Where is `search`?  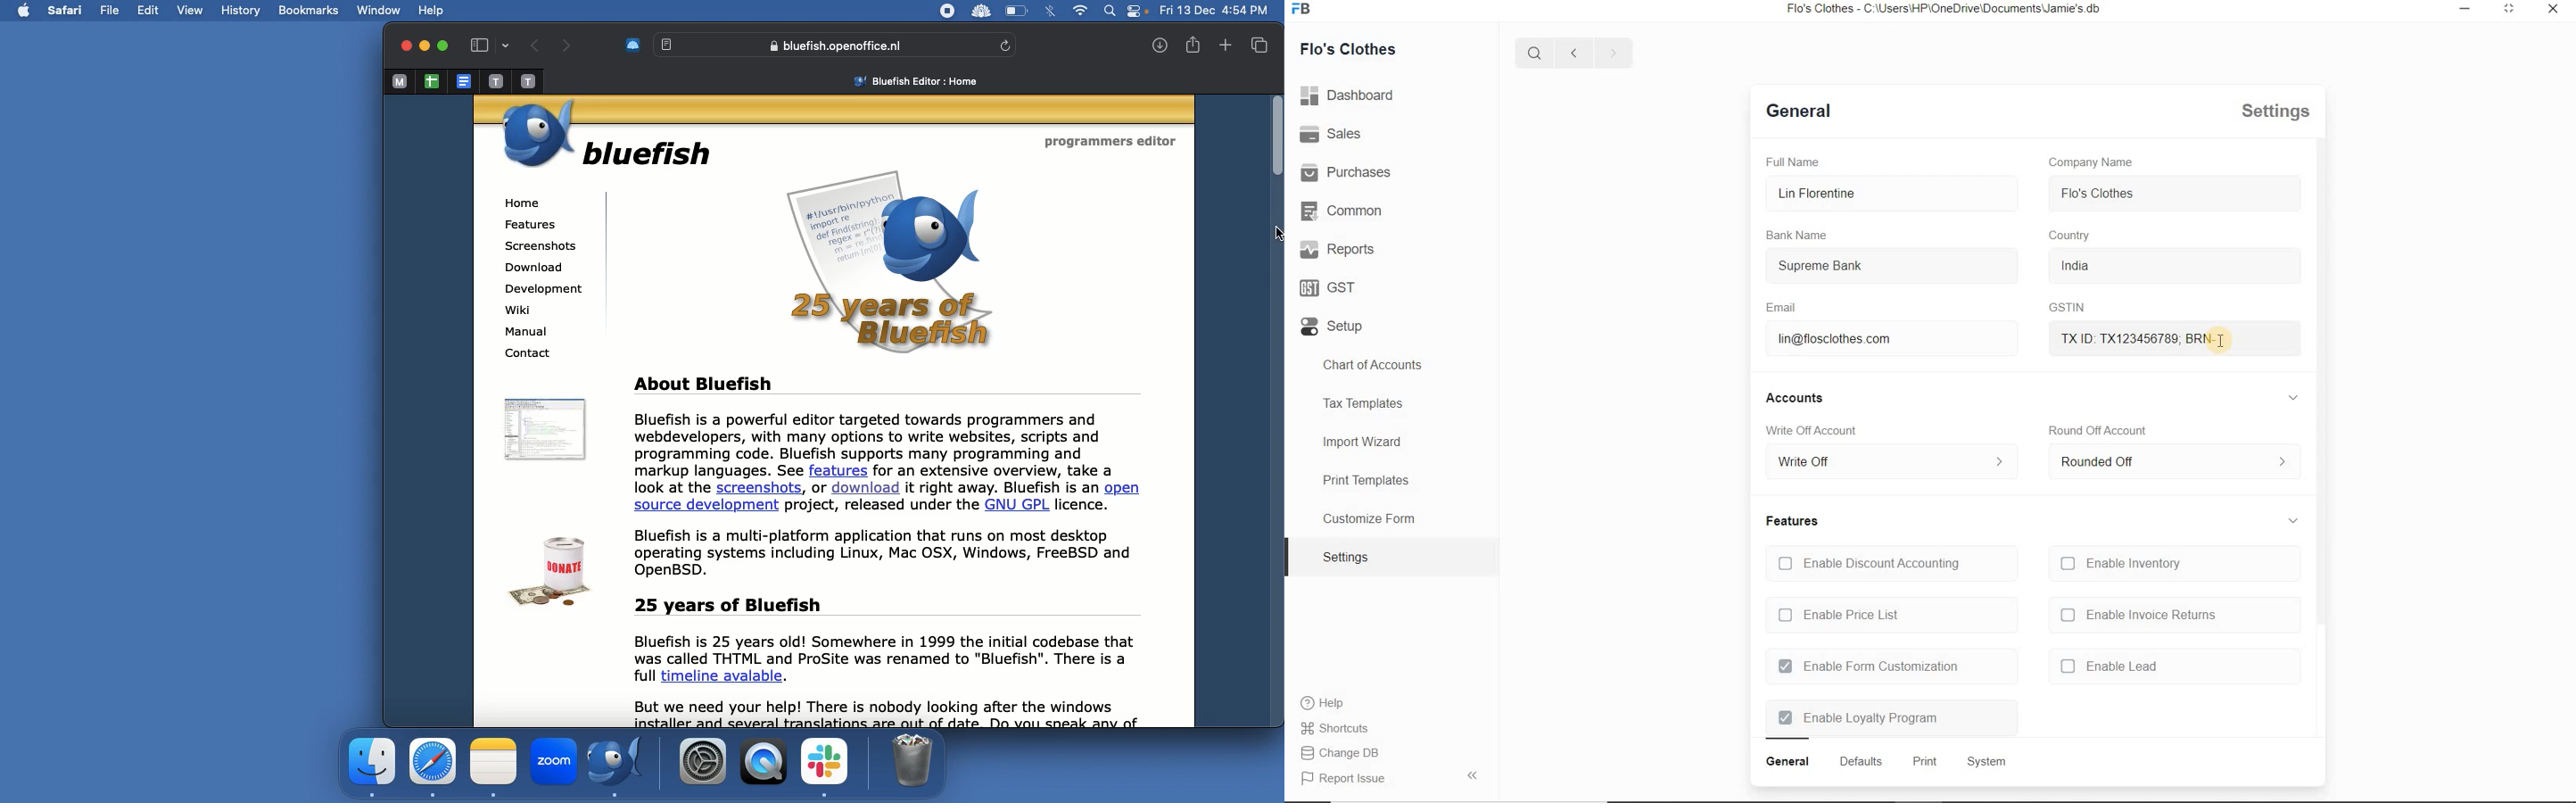 search is located at coordinates (1538, 53).